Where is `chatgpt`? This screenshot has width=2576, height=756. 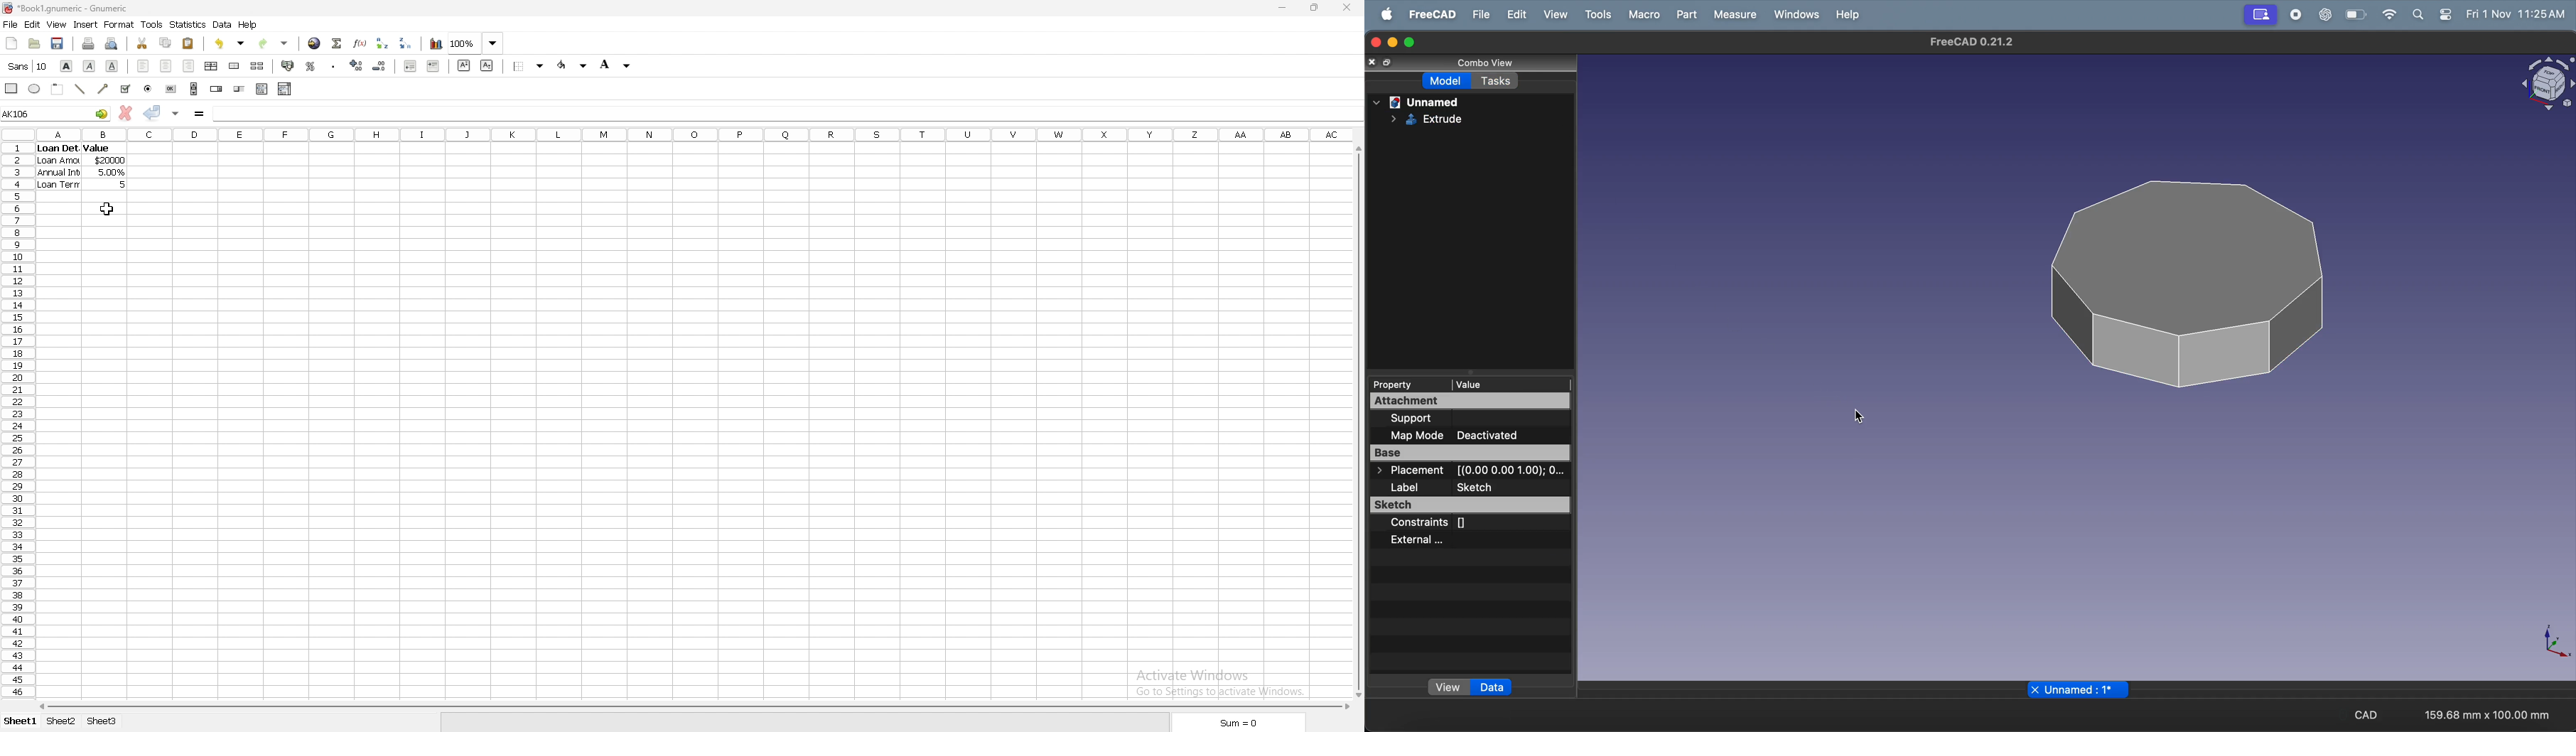
chatgpt is located at coordinates (2323, 14).